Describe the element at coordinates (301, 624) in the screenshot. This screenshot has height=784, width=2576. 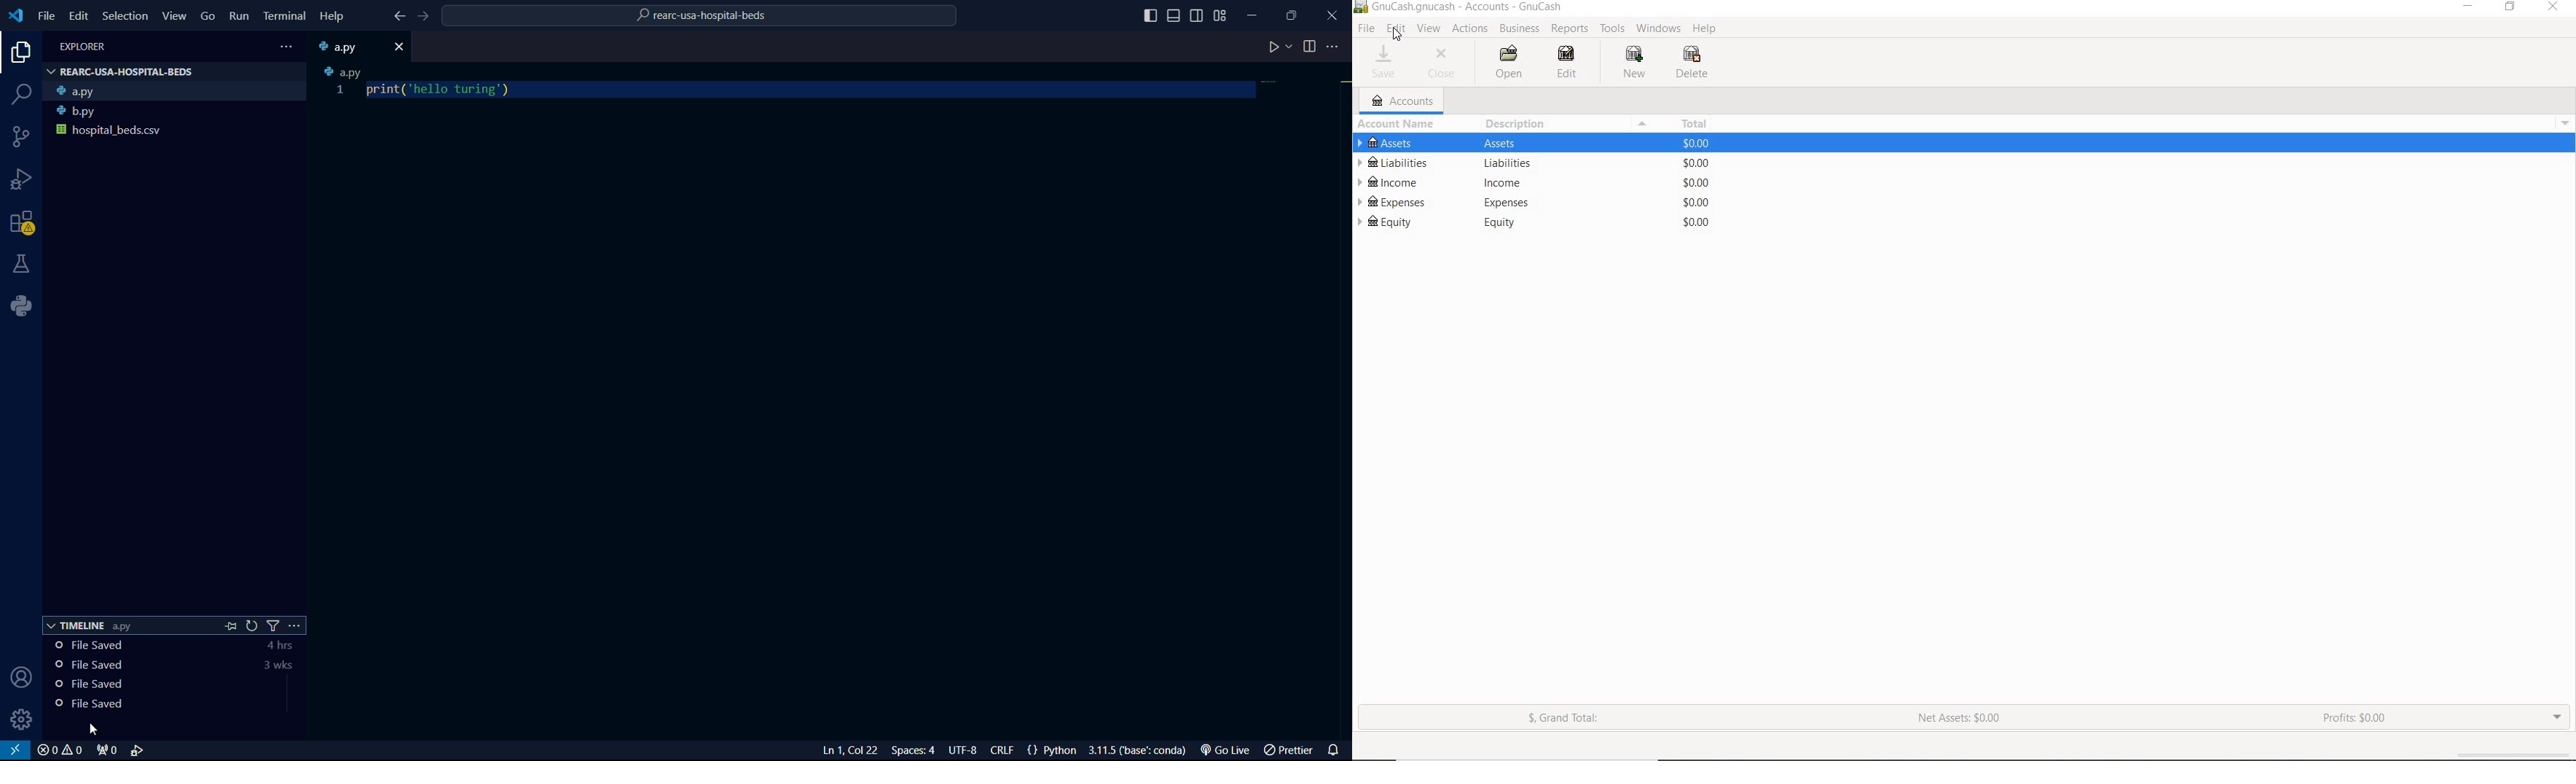
I see `more actions` at that location.